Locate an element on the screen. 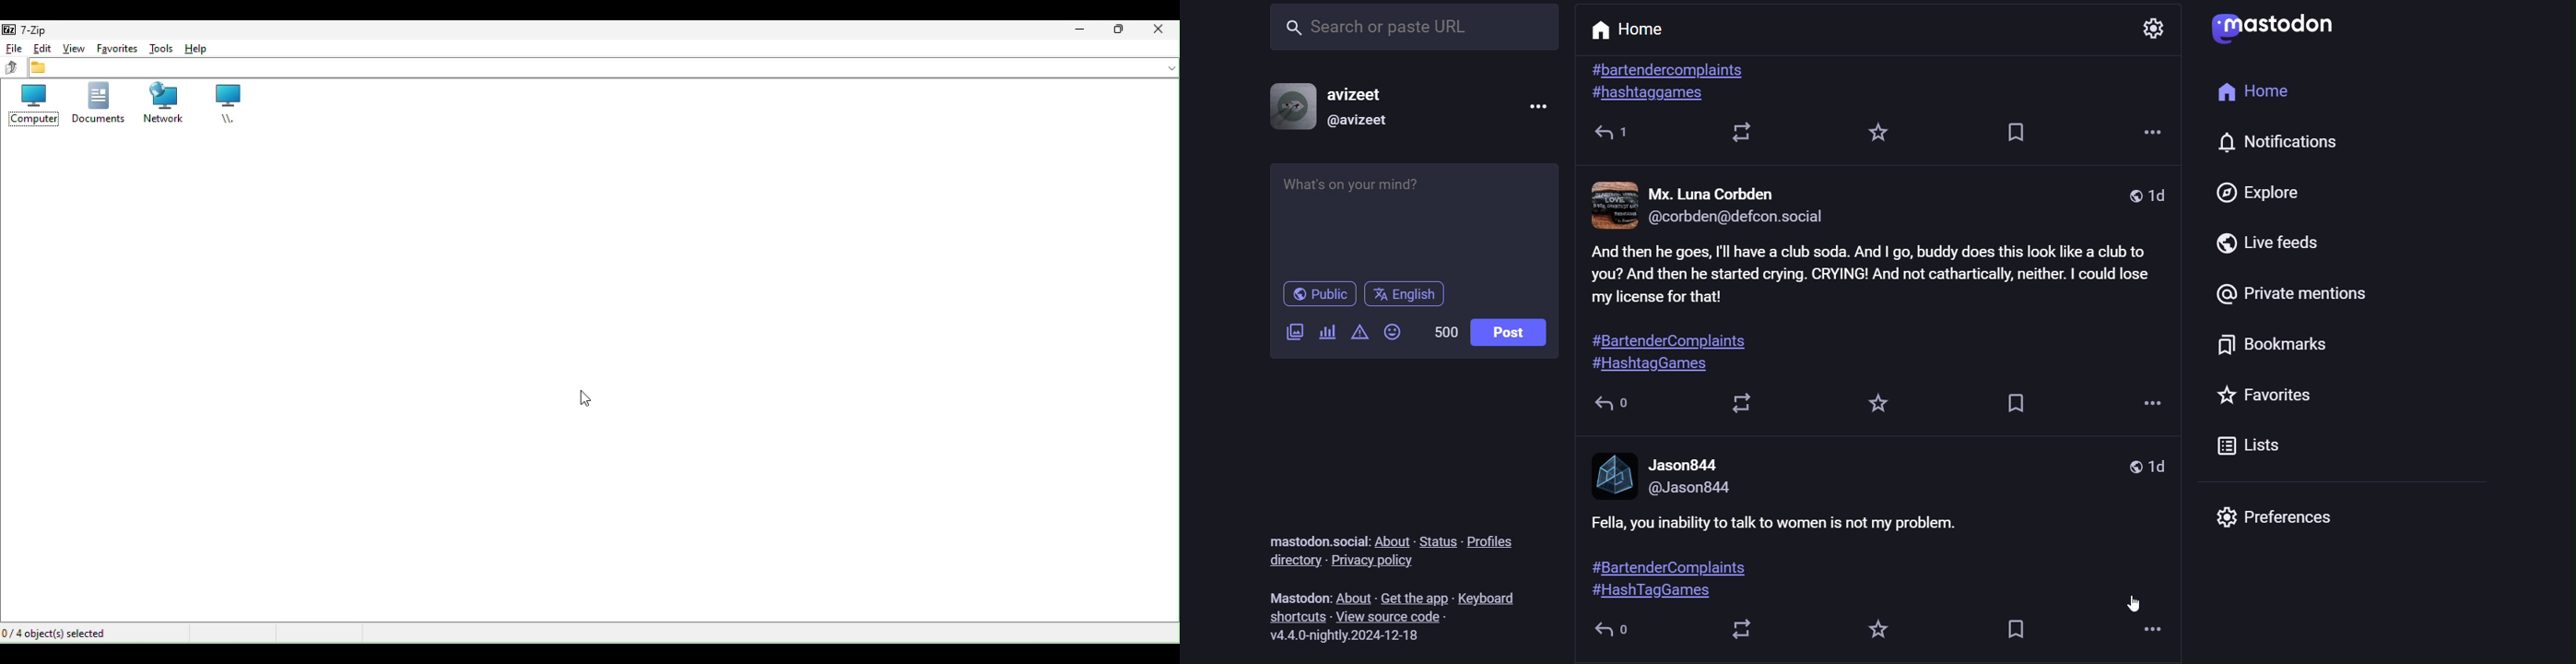 This screenshot has height=672, width=2576. profiles is located at coordinates (1495, 541).